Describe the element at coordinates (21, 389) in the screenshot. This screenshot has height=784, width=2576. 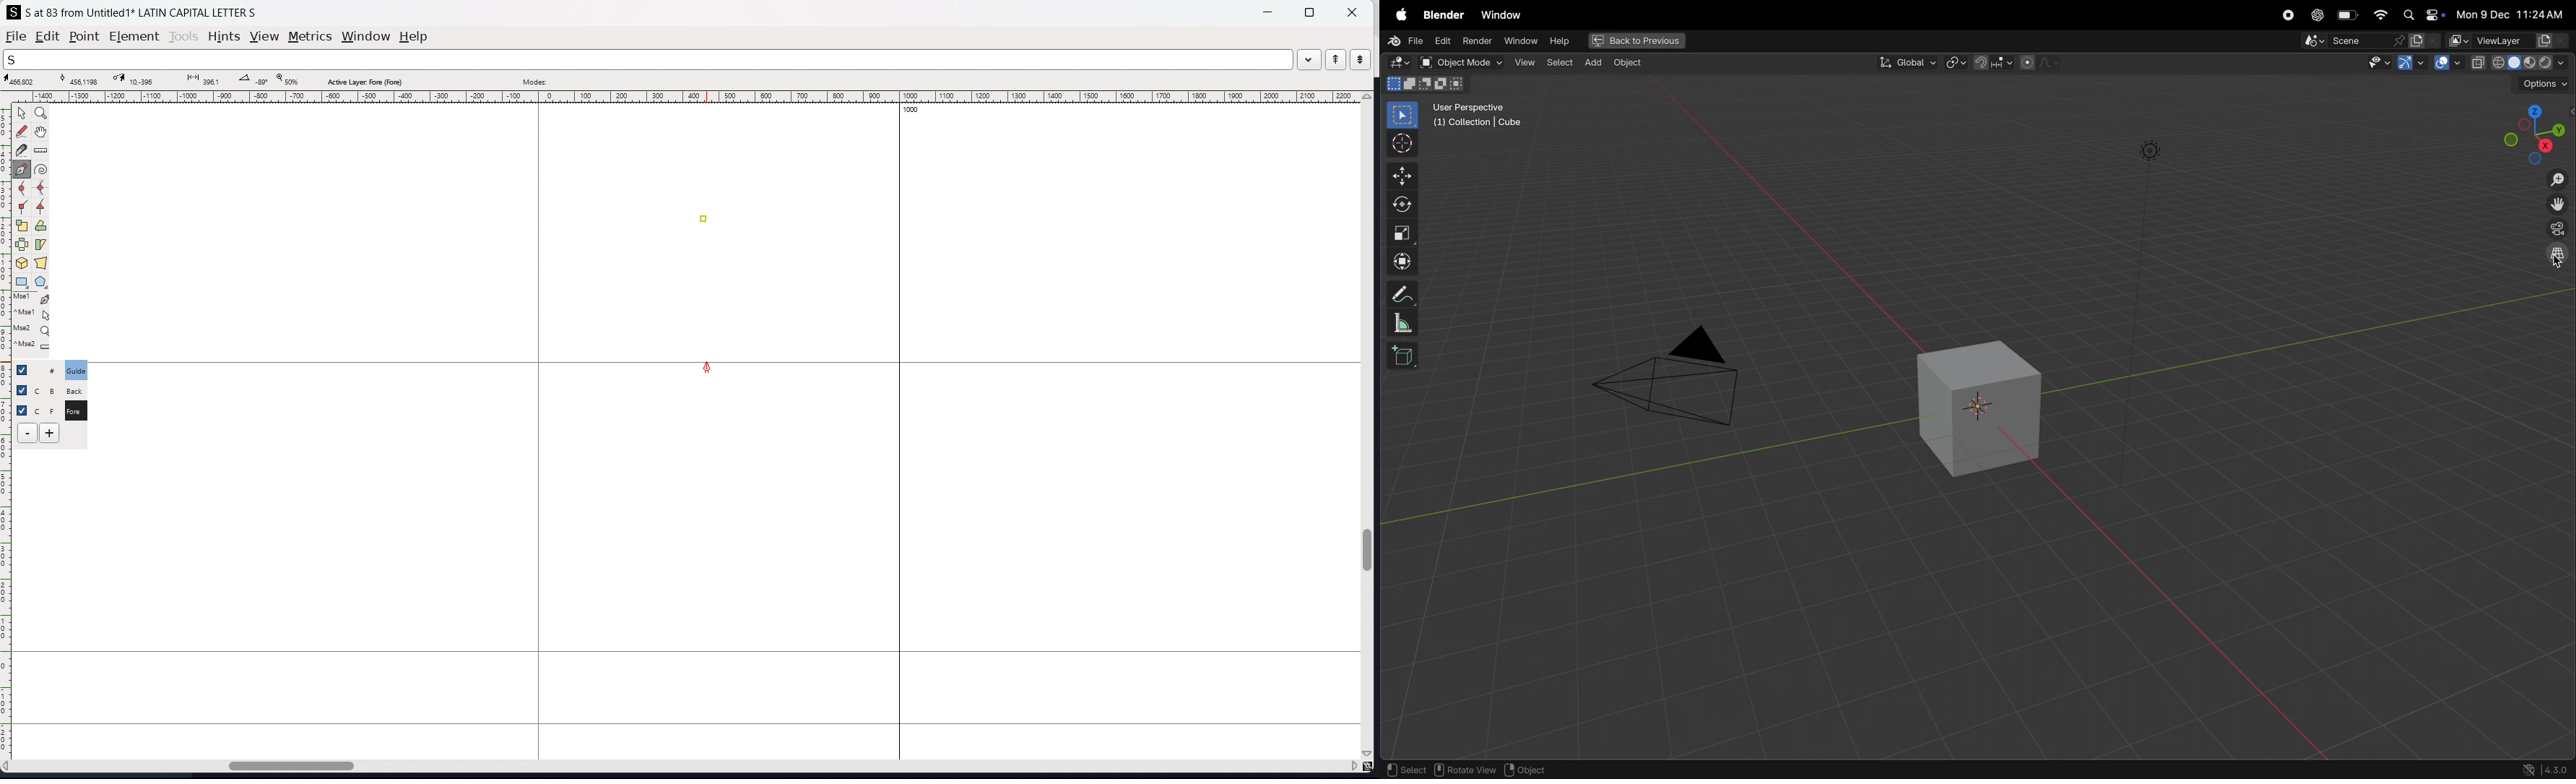
I see `checkbox` at that location.